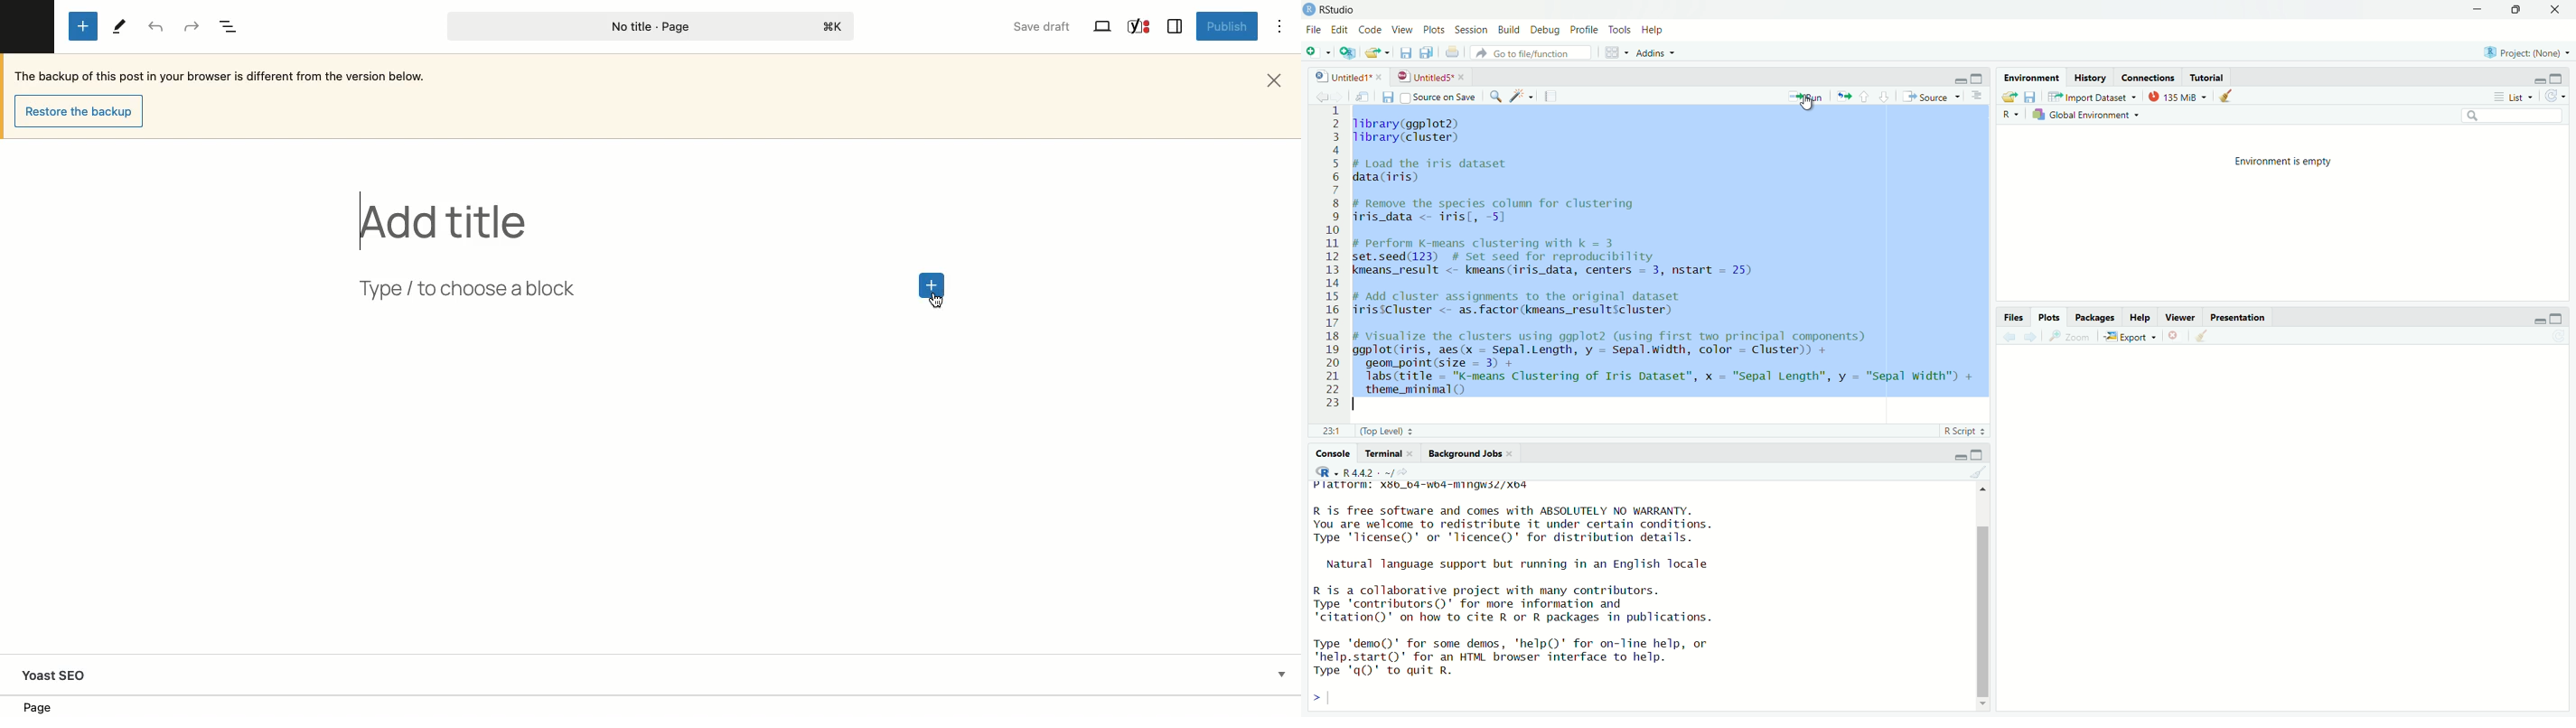 This screenshot has width=2576, height=728. What do you see at coordinates (2130, 337) in the screenshot?
I see `export` at bounding box center [2130, 337].